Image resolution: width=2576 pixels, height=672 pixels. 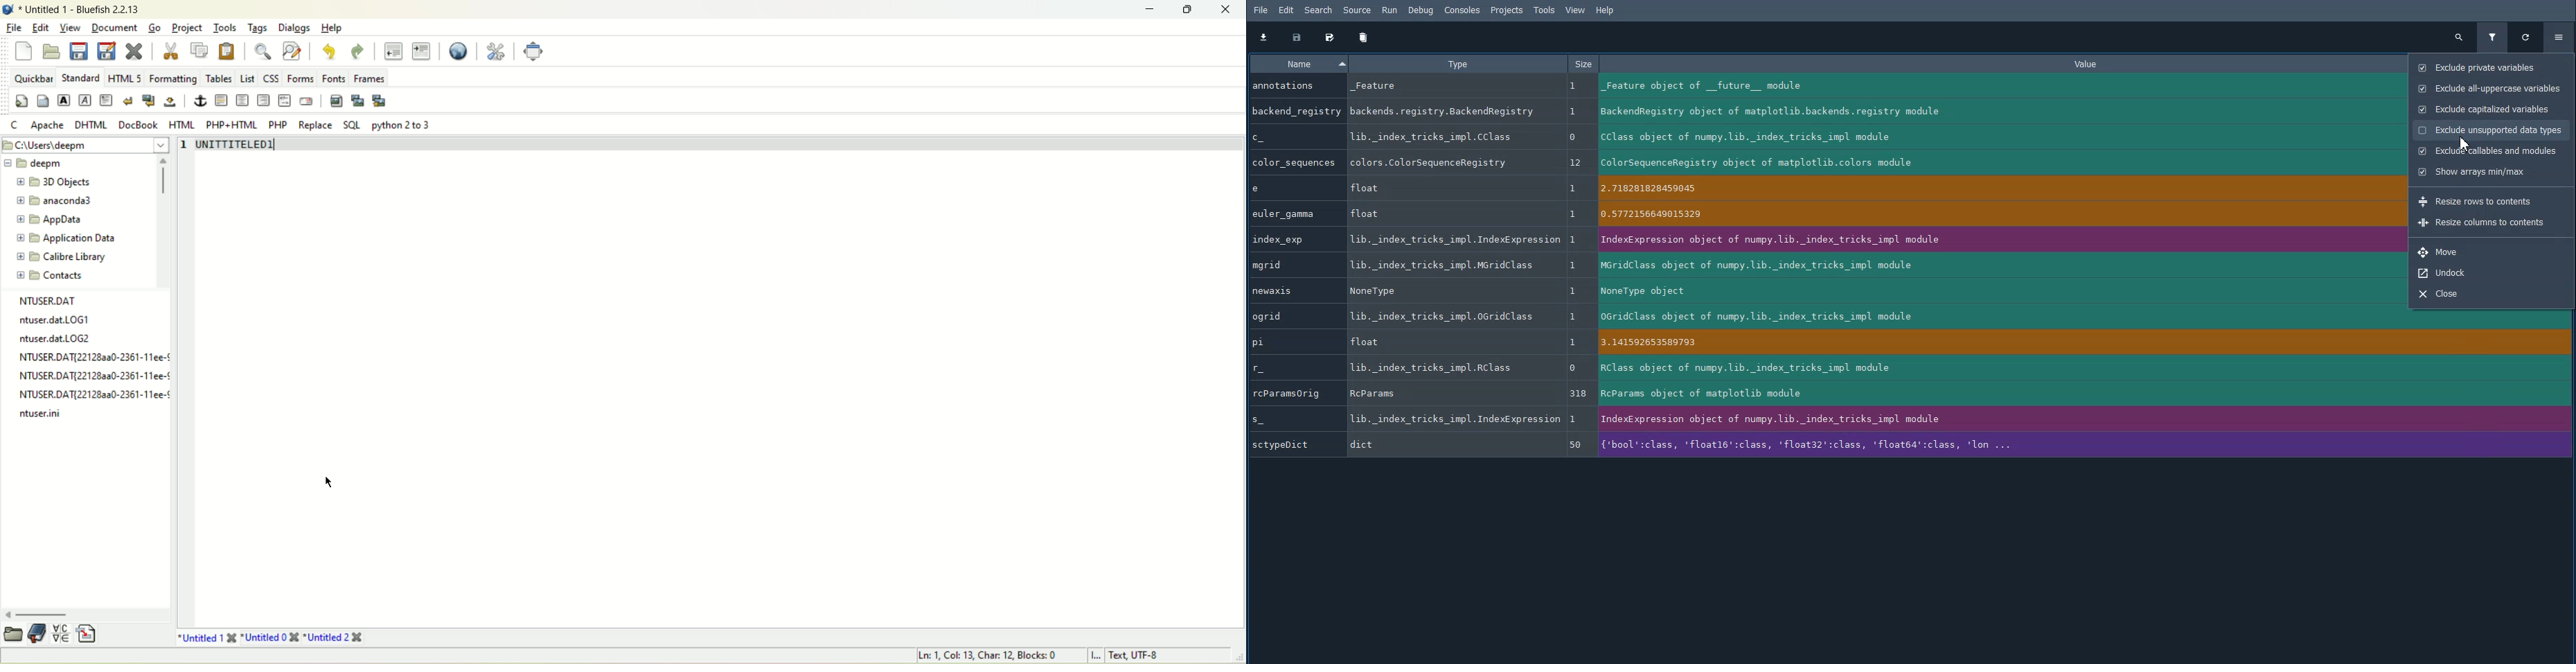 What do you see at coordinates (1290, 342) in the screenshot?
I see `pi` at bounding box center [1290, 342].